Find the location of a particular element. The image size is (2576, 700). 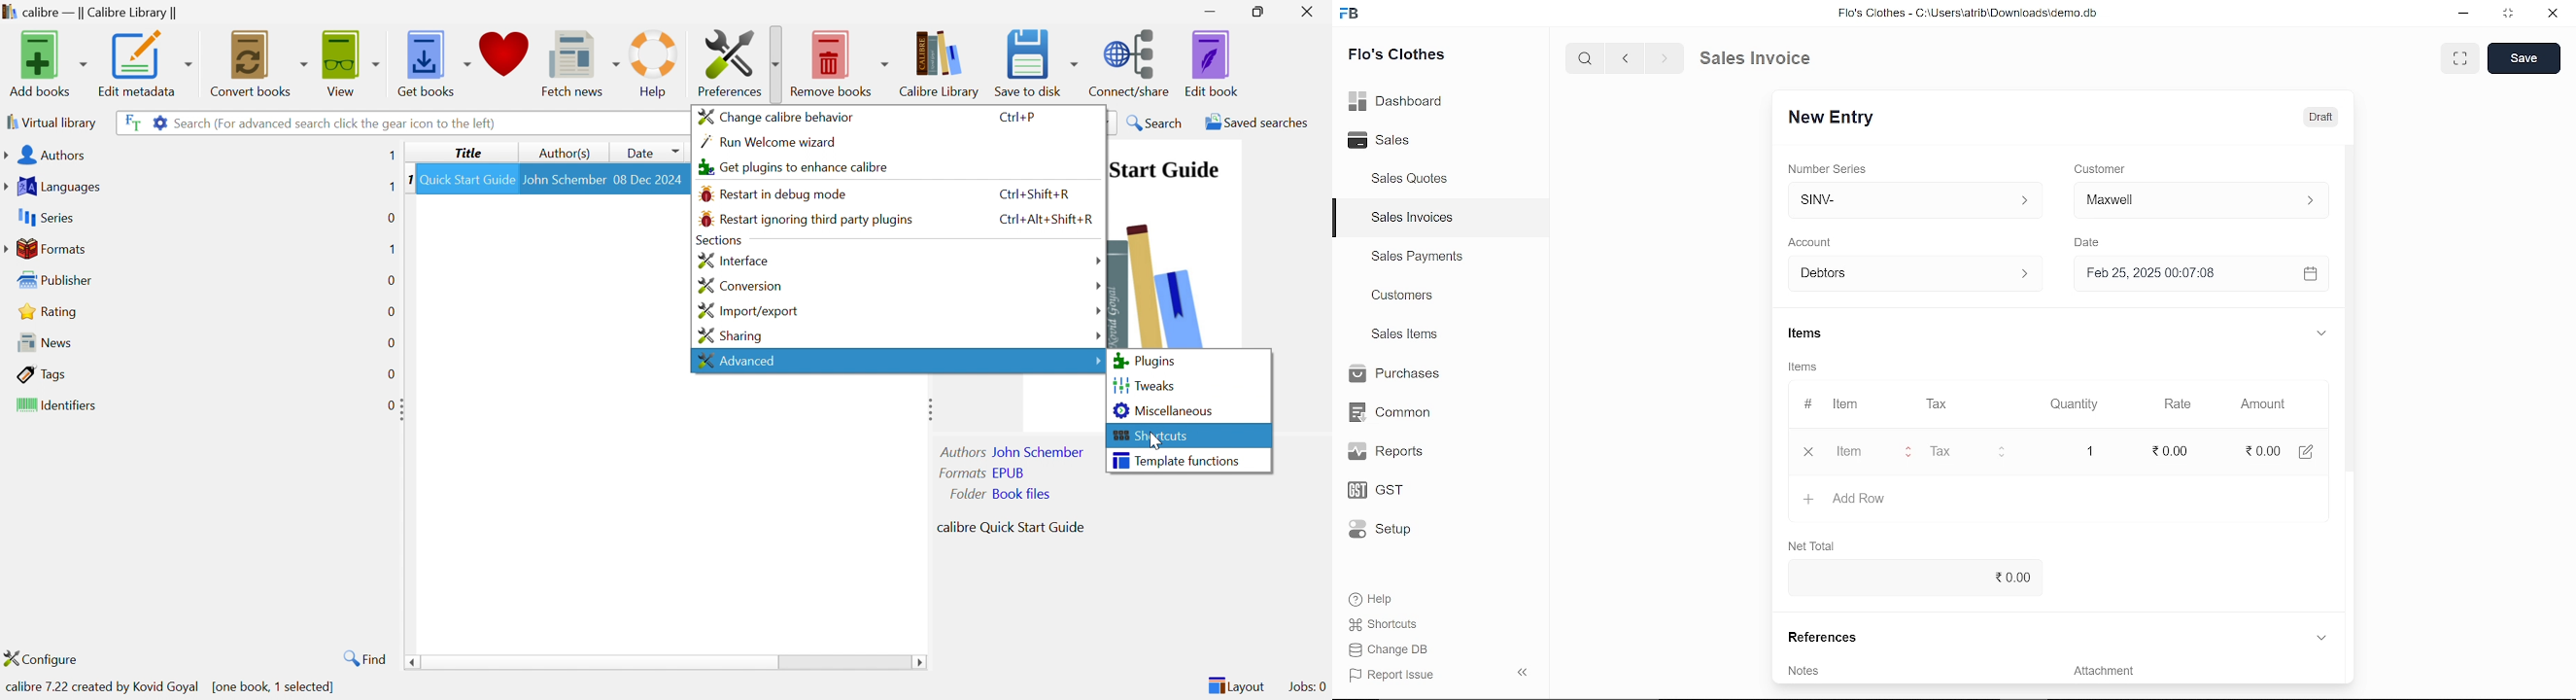

Report Issue is located at coordinates (1391, 674).